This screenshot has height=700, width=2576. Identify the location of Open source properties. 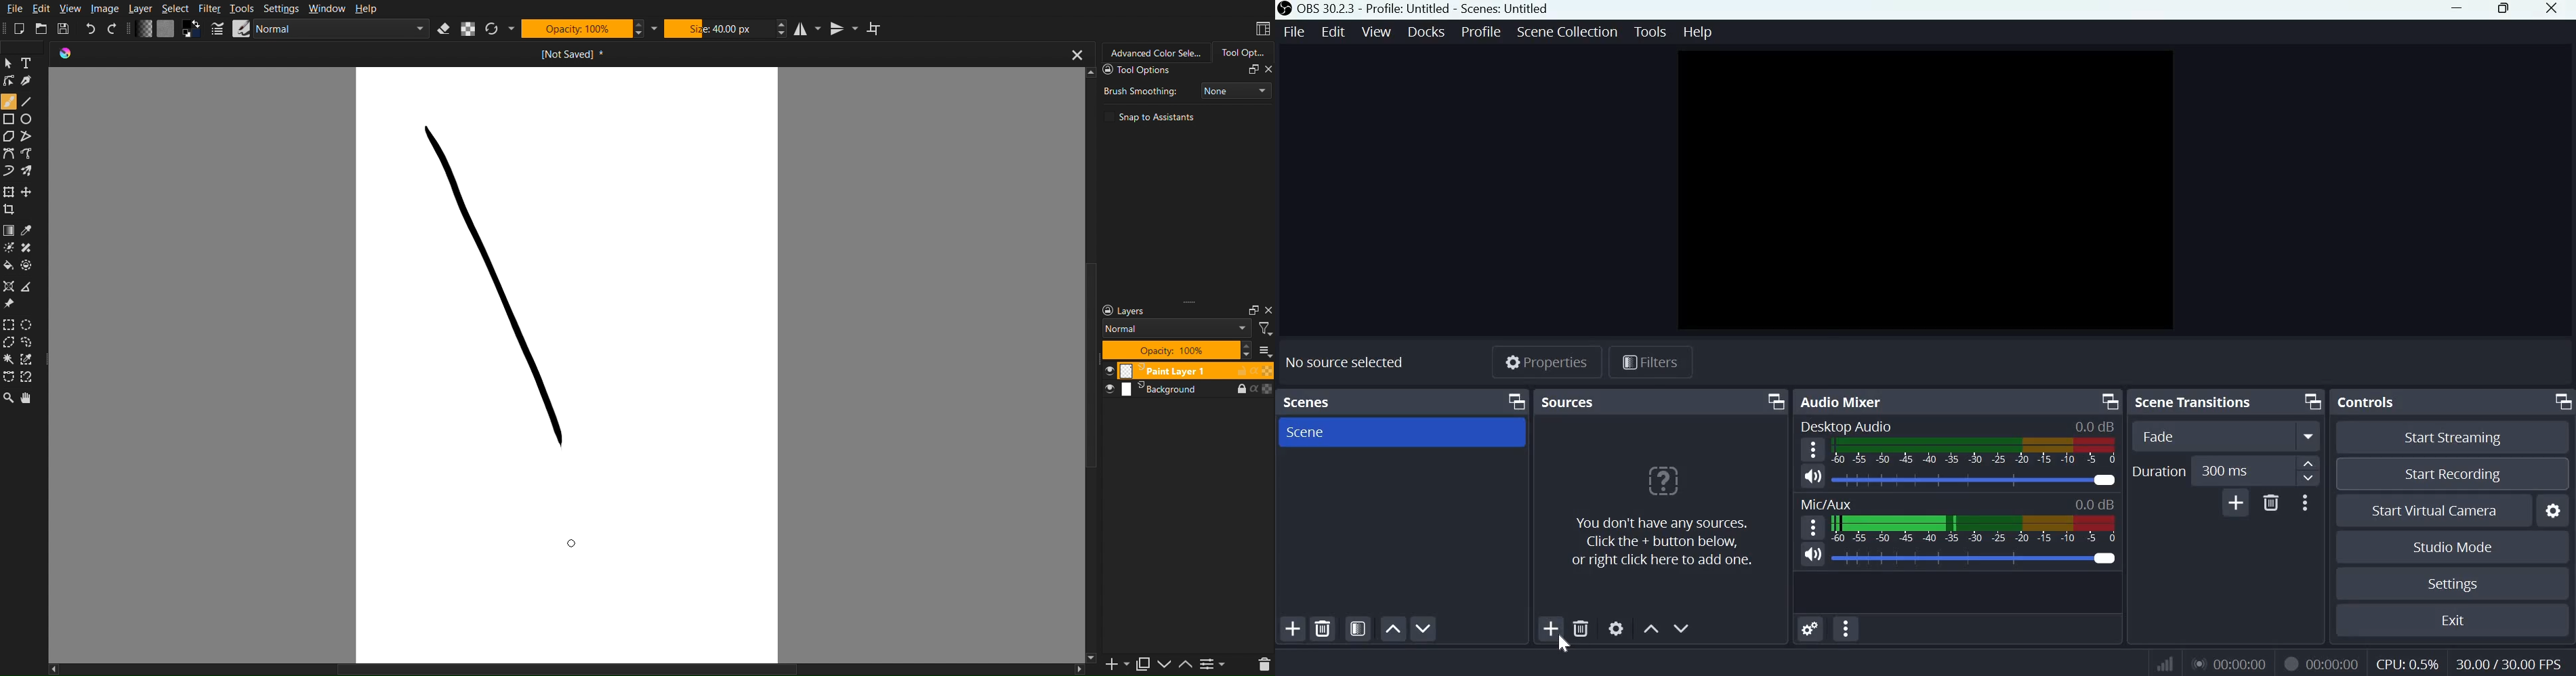
(1617, 627).